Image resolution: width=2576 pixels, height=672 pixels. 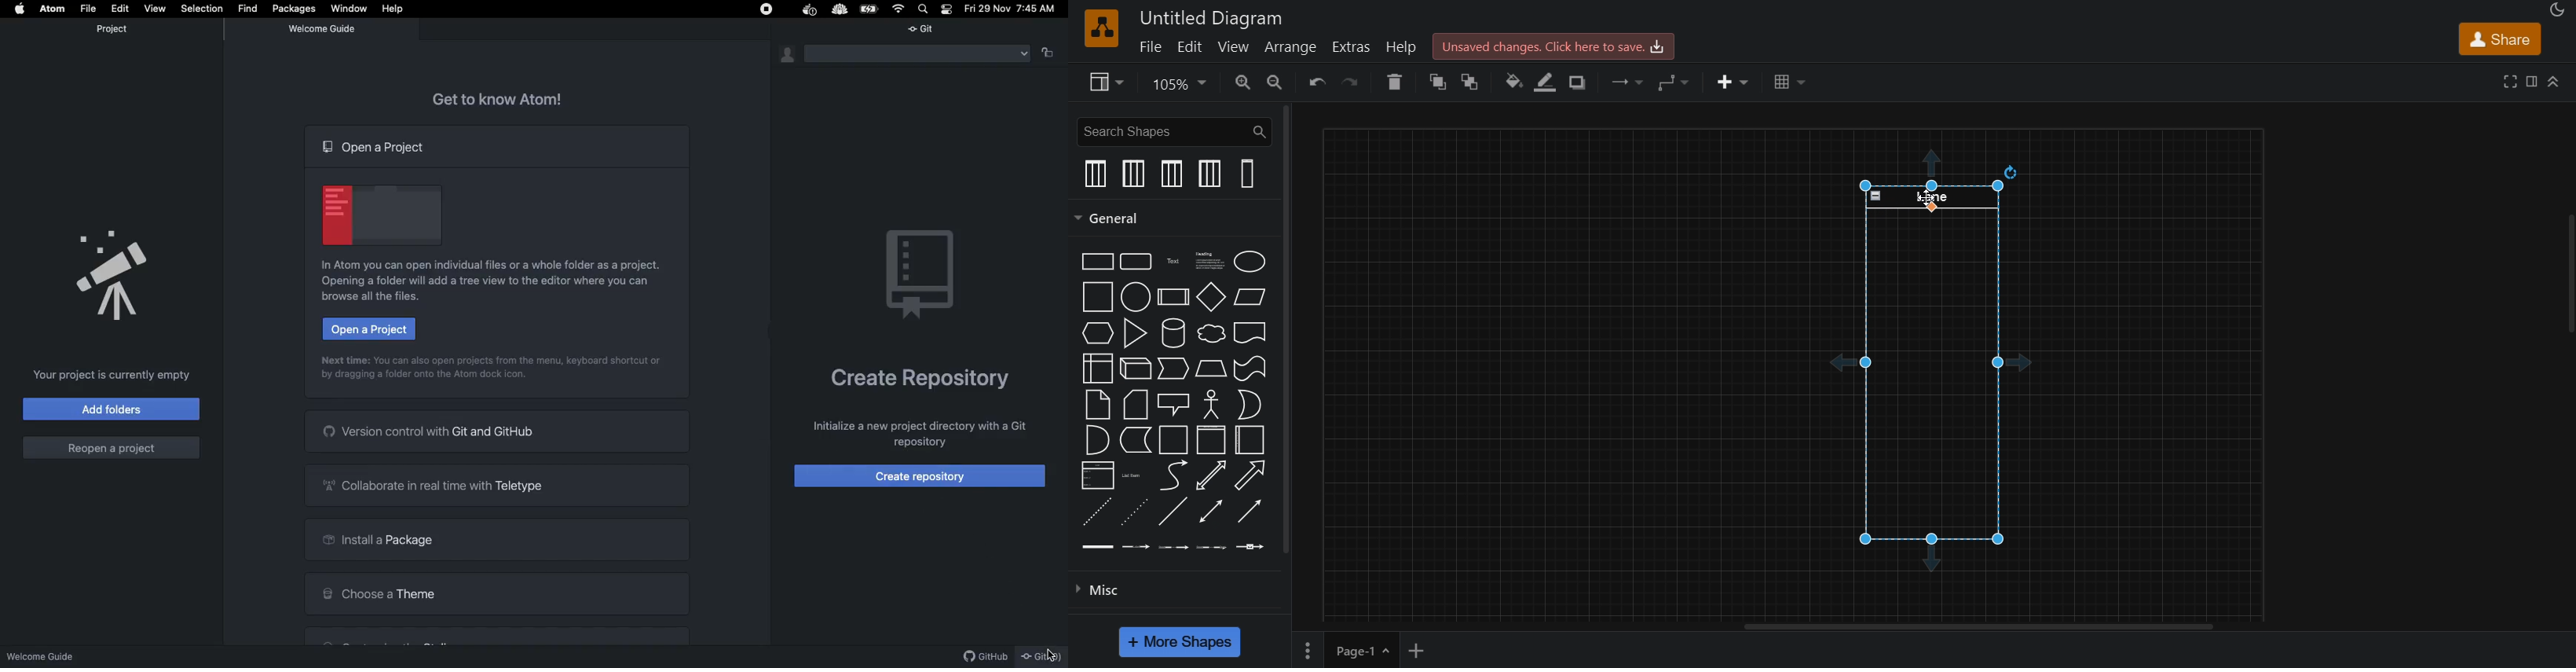 What do you see at coordinates (1098, 547) in the screenshot?
I see `link` at bounding box center [1098, 547].